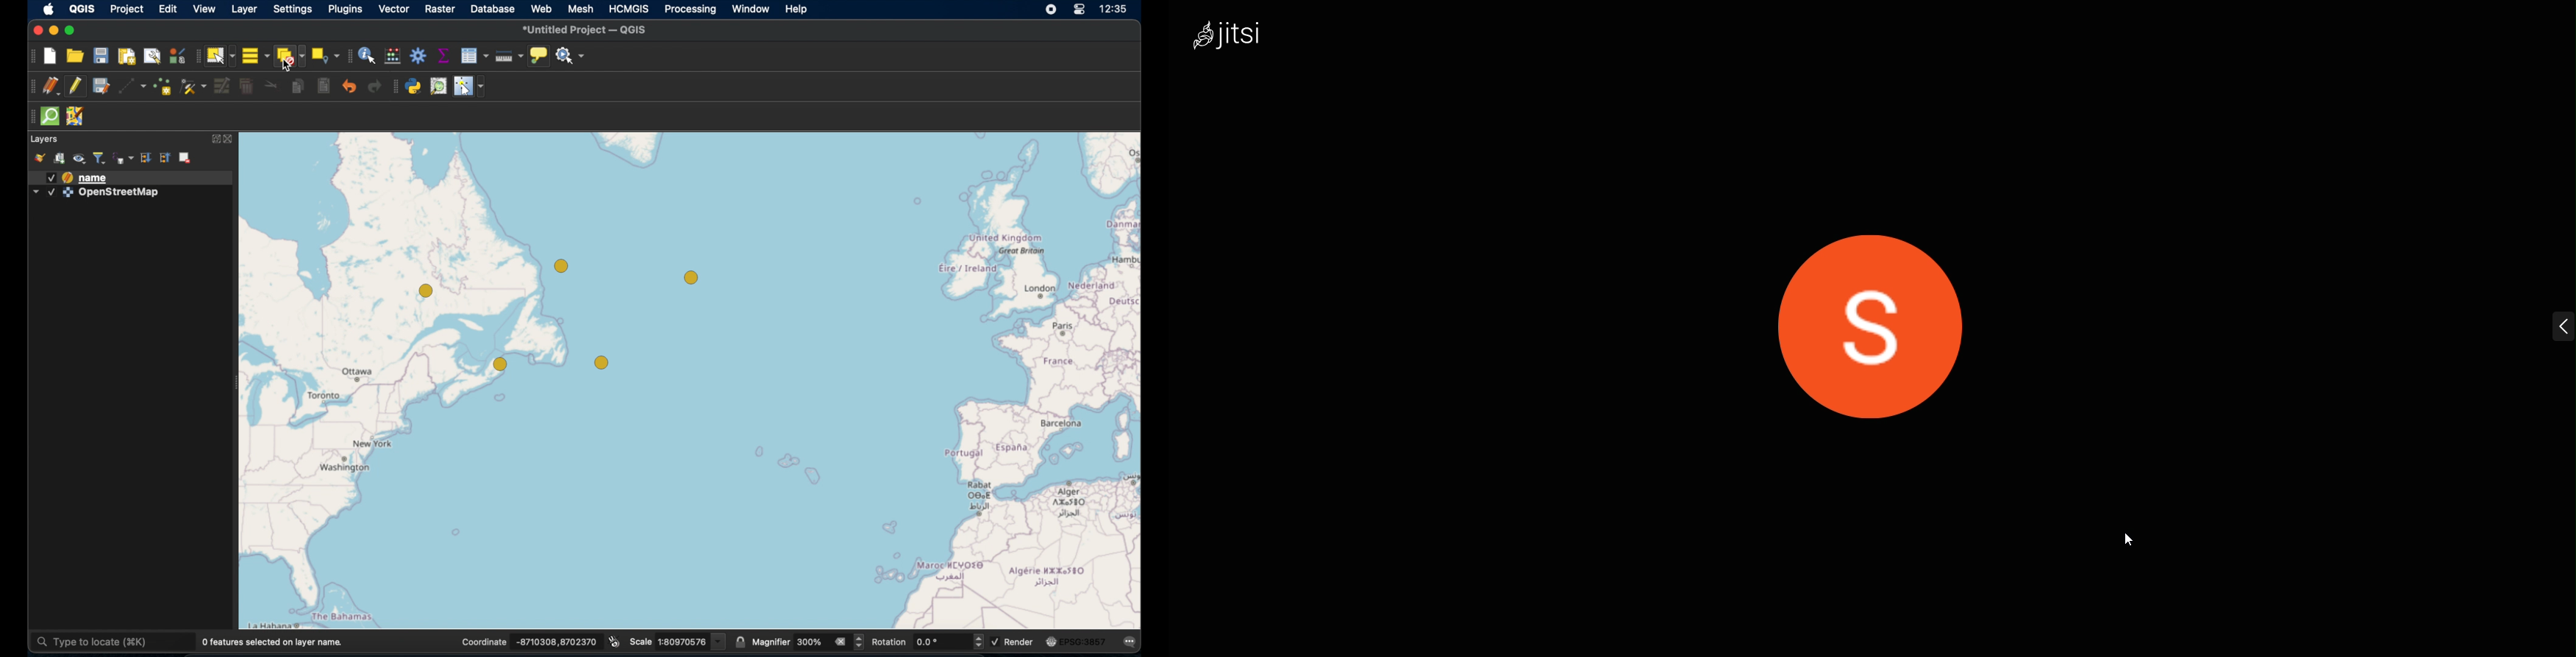  What do you see at coordinates (215, 139) in the screenshot?
I see `expand` at bounding box center [215, 139].